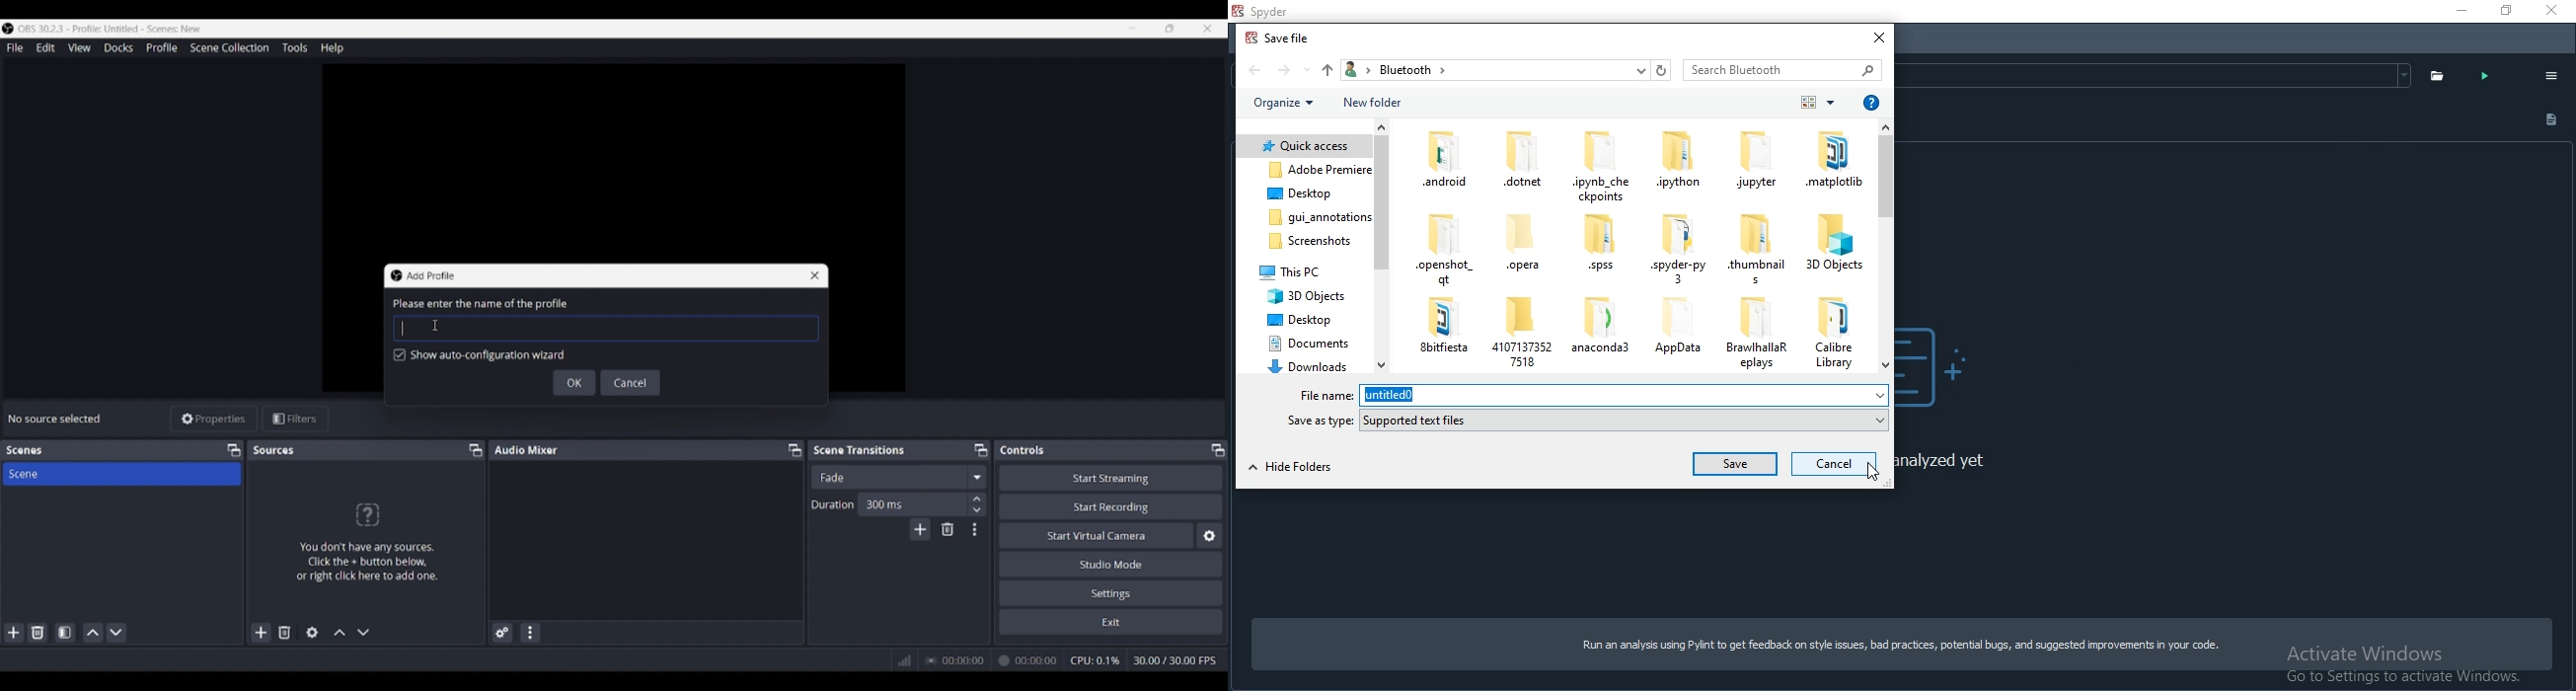 The height and width of the screenshot is (700, 2576). I want to click on deskstop, so click(1298, 321).